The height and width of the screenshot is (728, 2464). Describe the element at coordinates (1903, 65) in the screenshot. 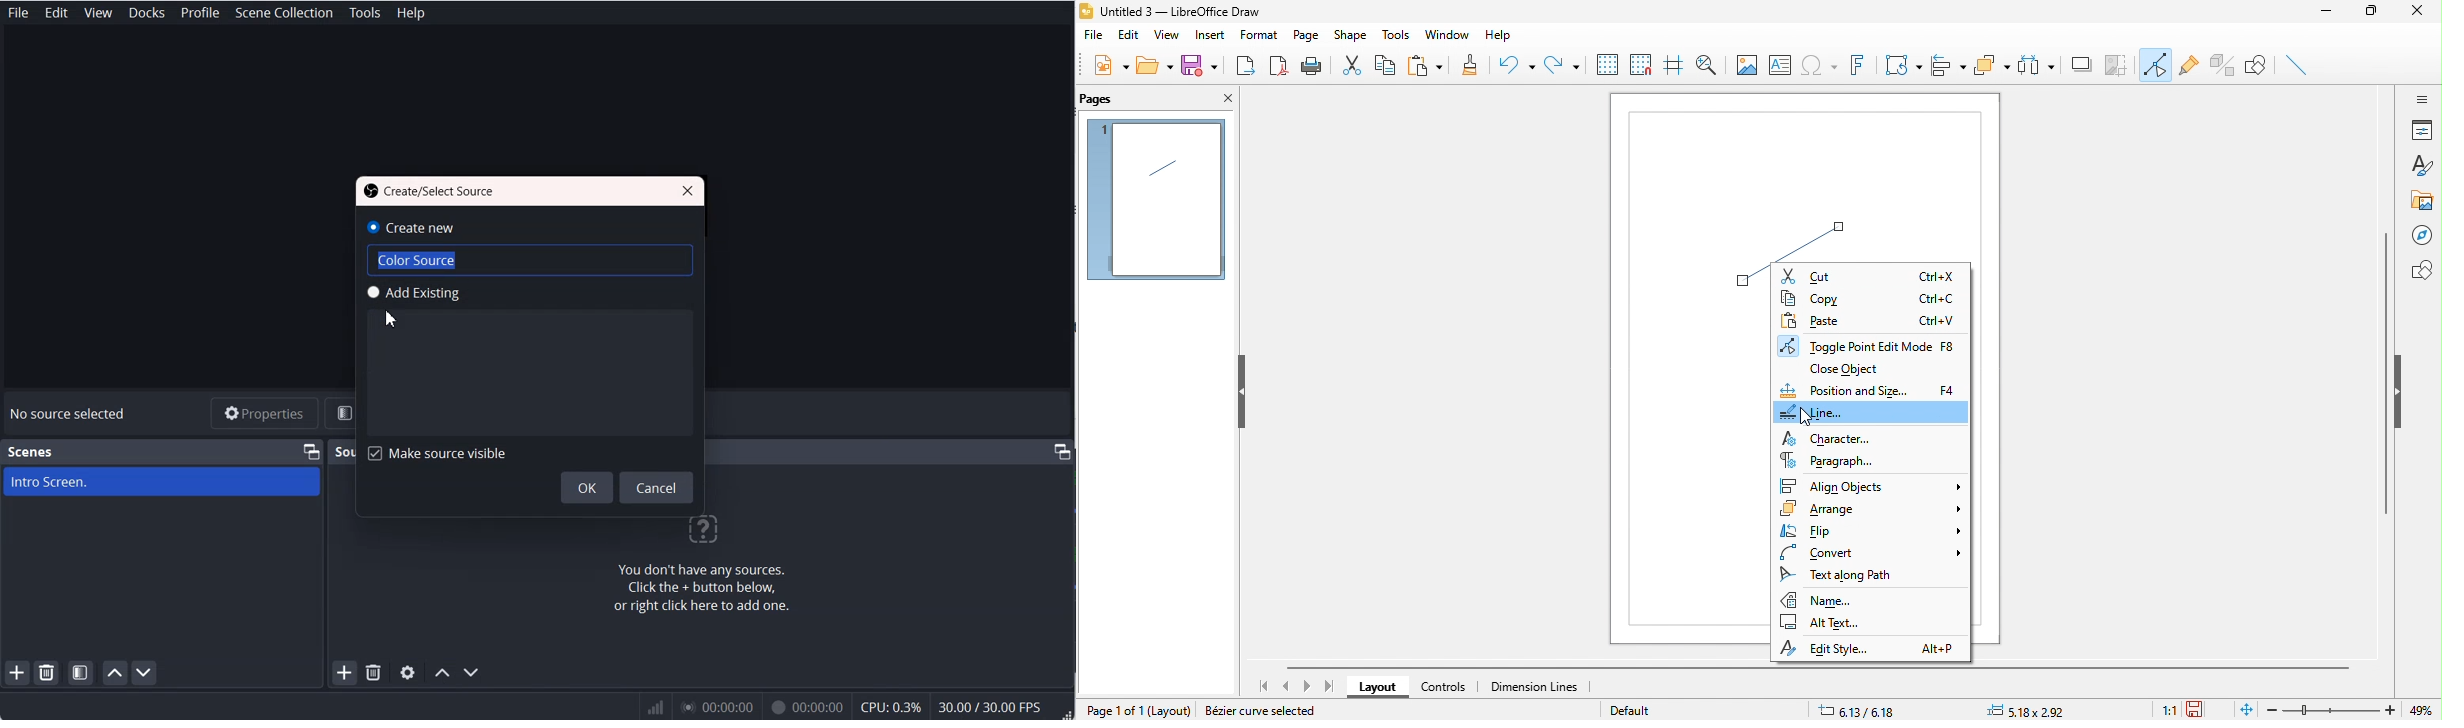

I see `transformation` at that location.